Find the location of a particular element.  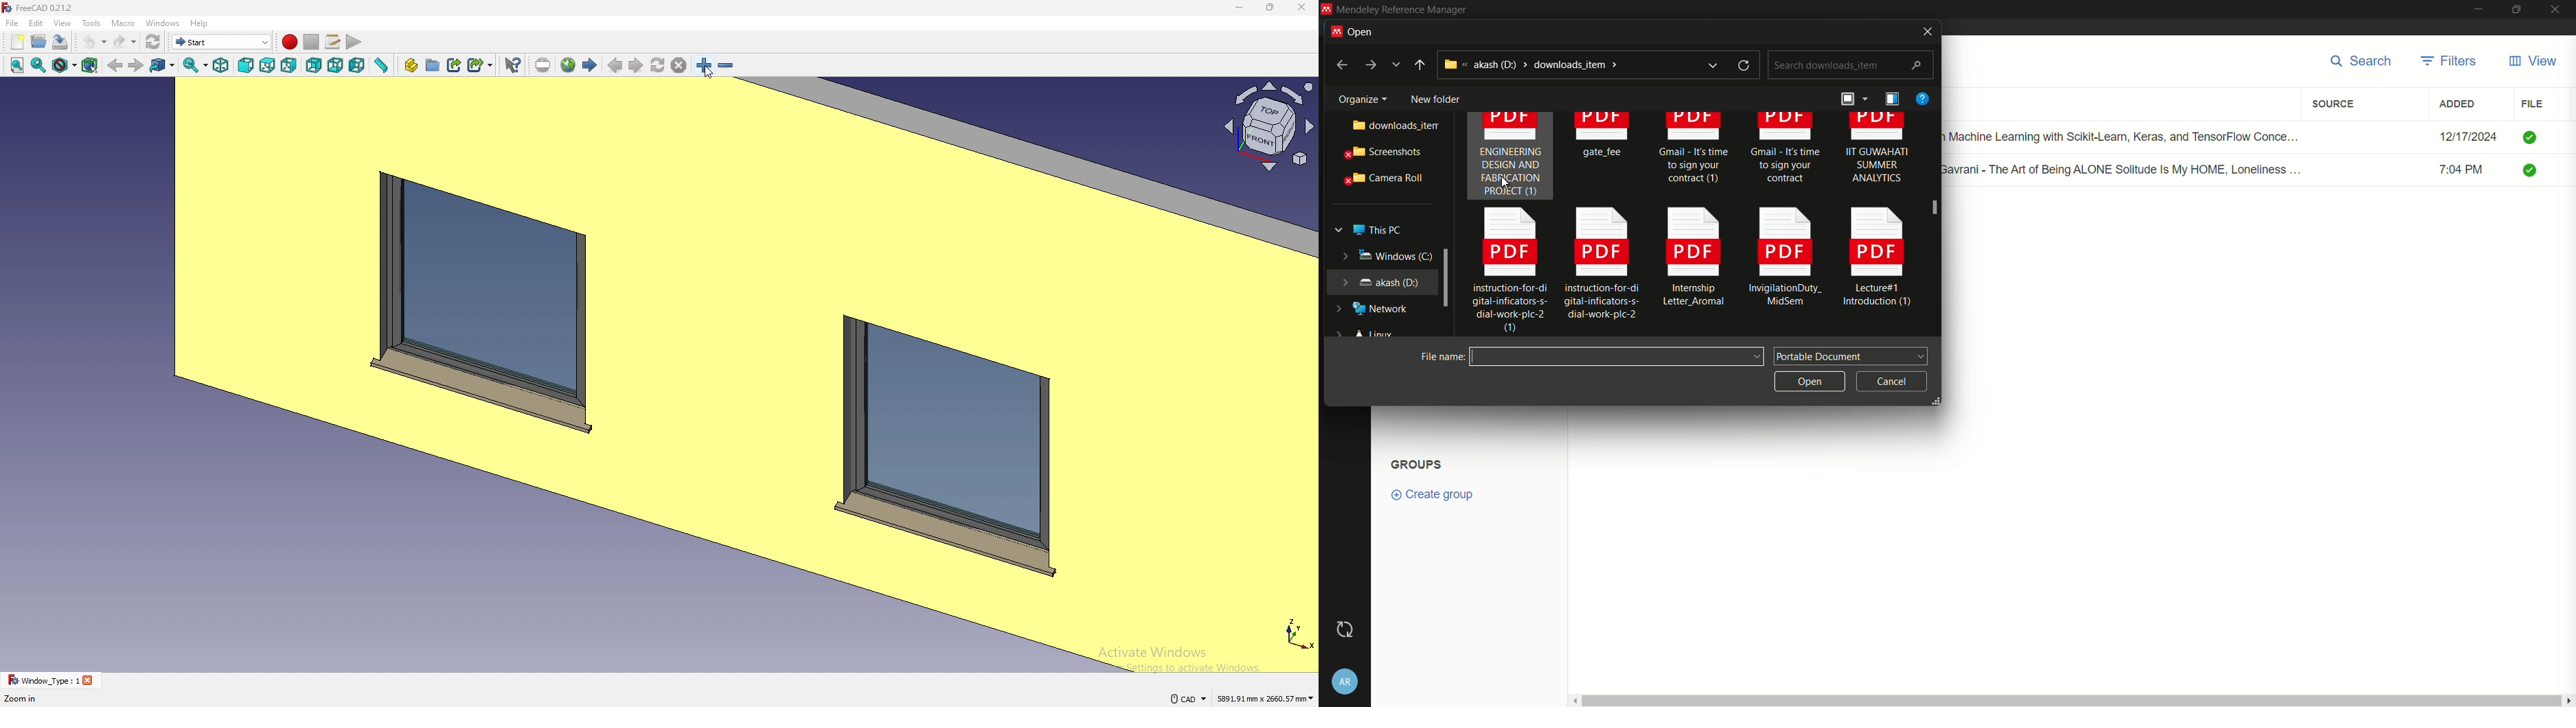

open is located at coordinates (38, 42).